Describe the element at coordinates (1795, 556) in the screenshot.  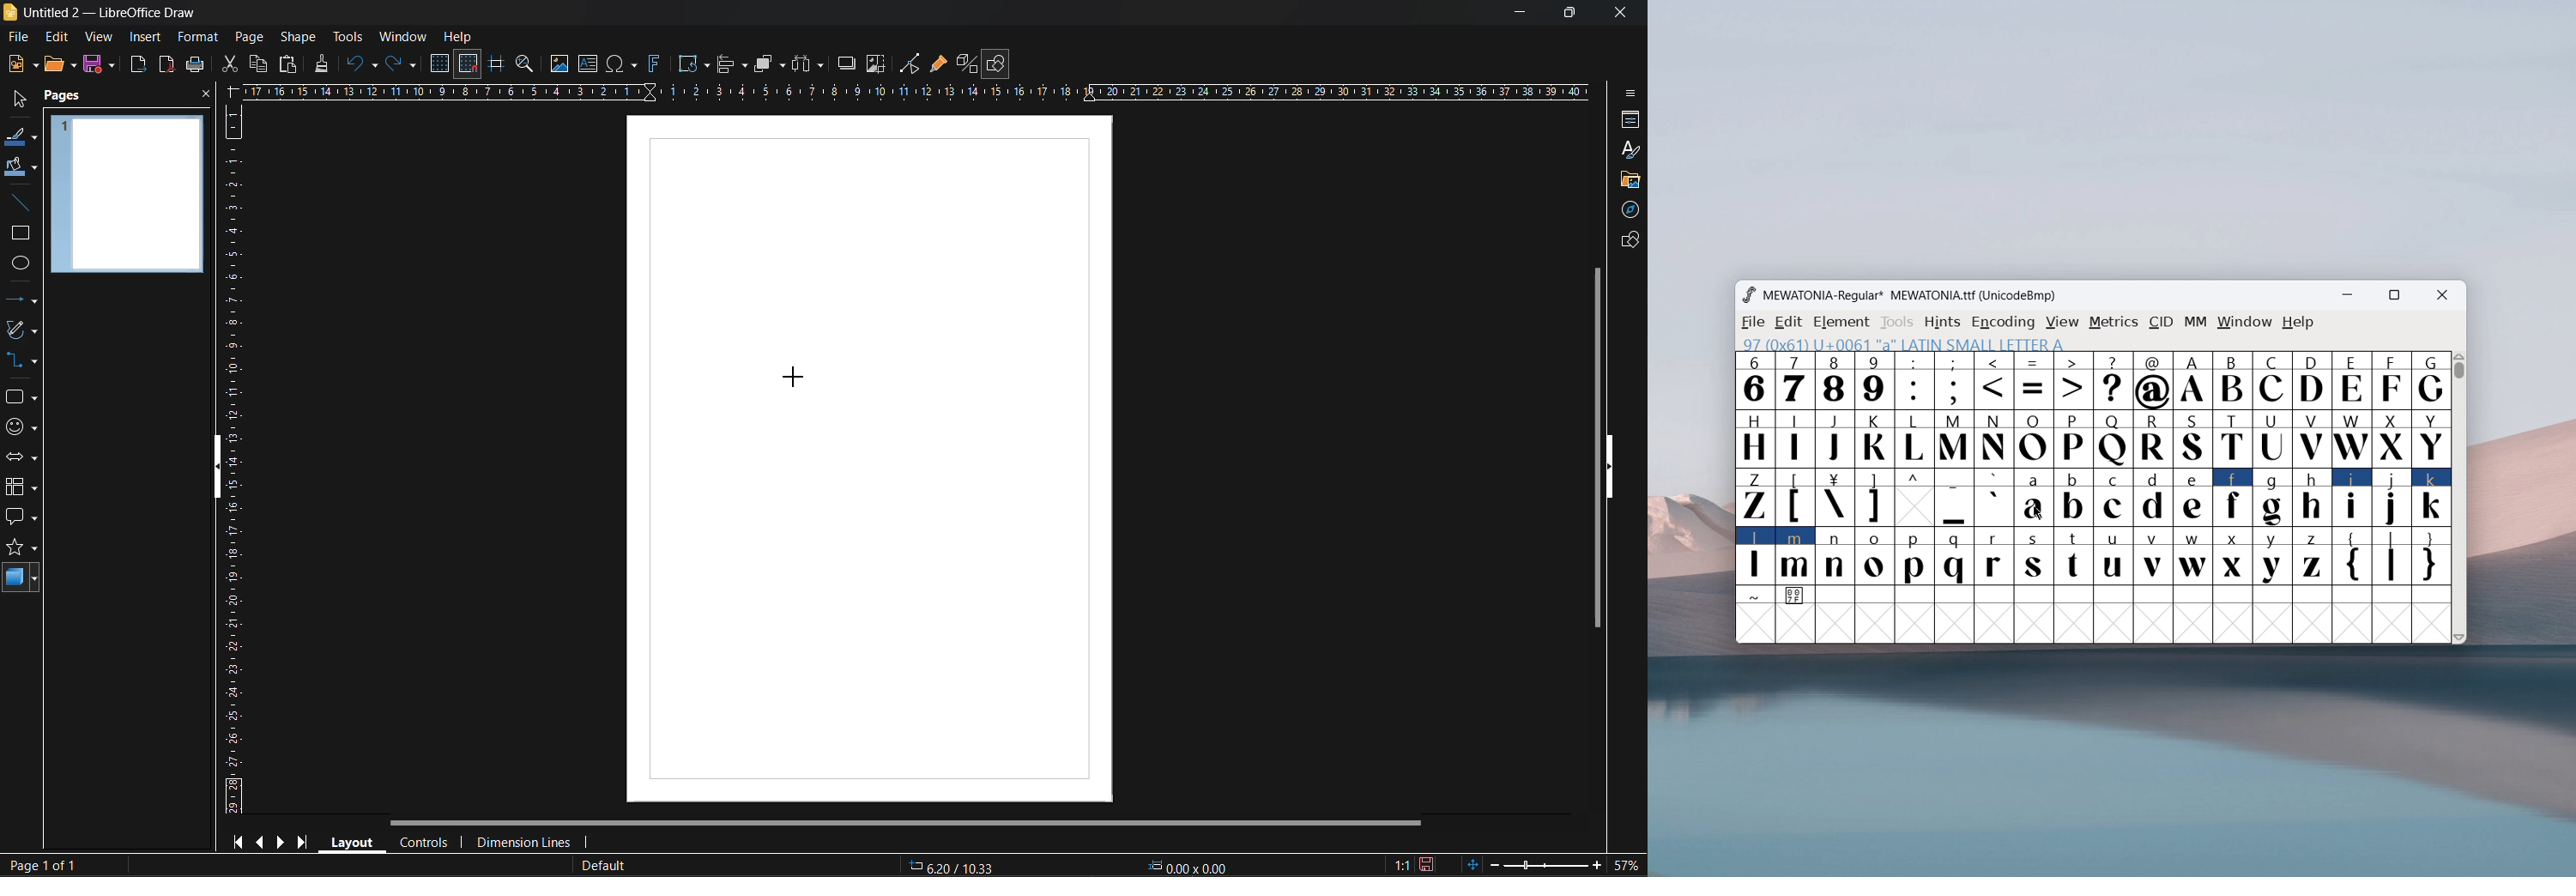
I see `m` at that location.